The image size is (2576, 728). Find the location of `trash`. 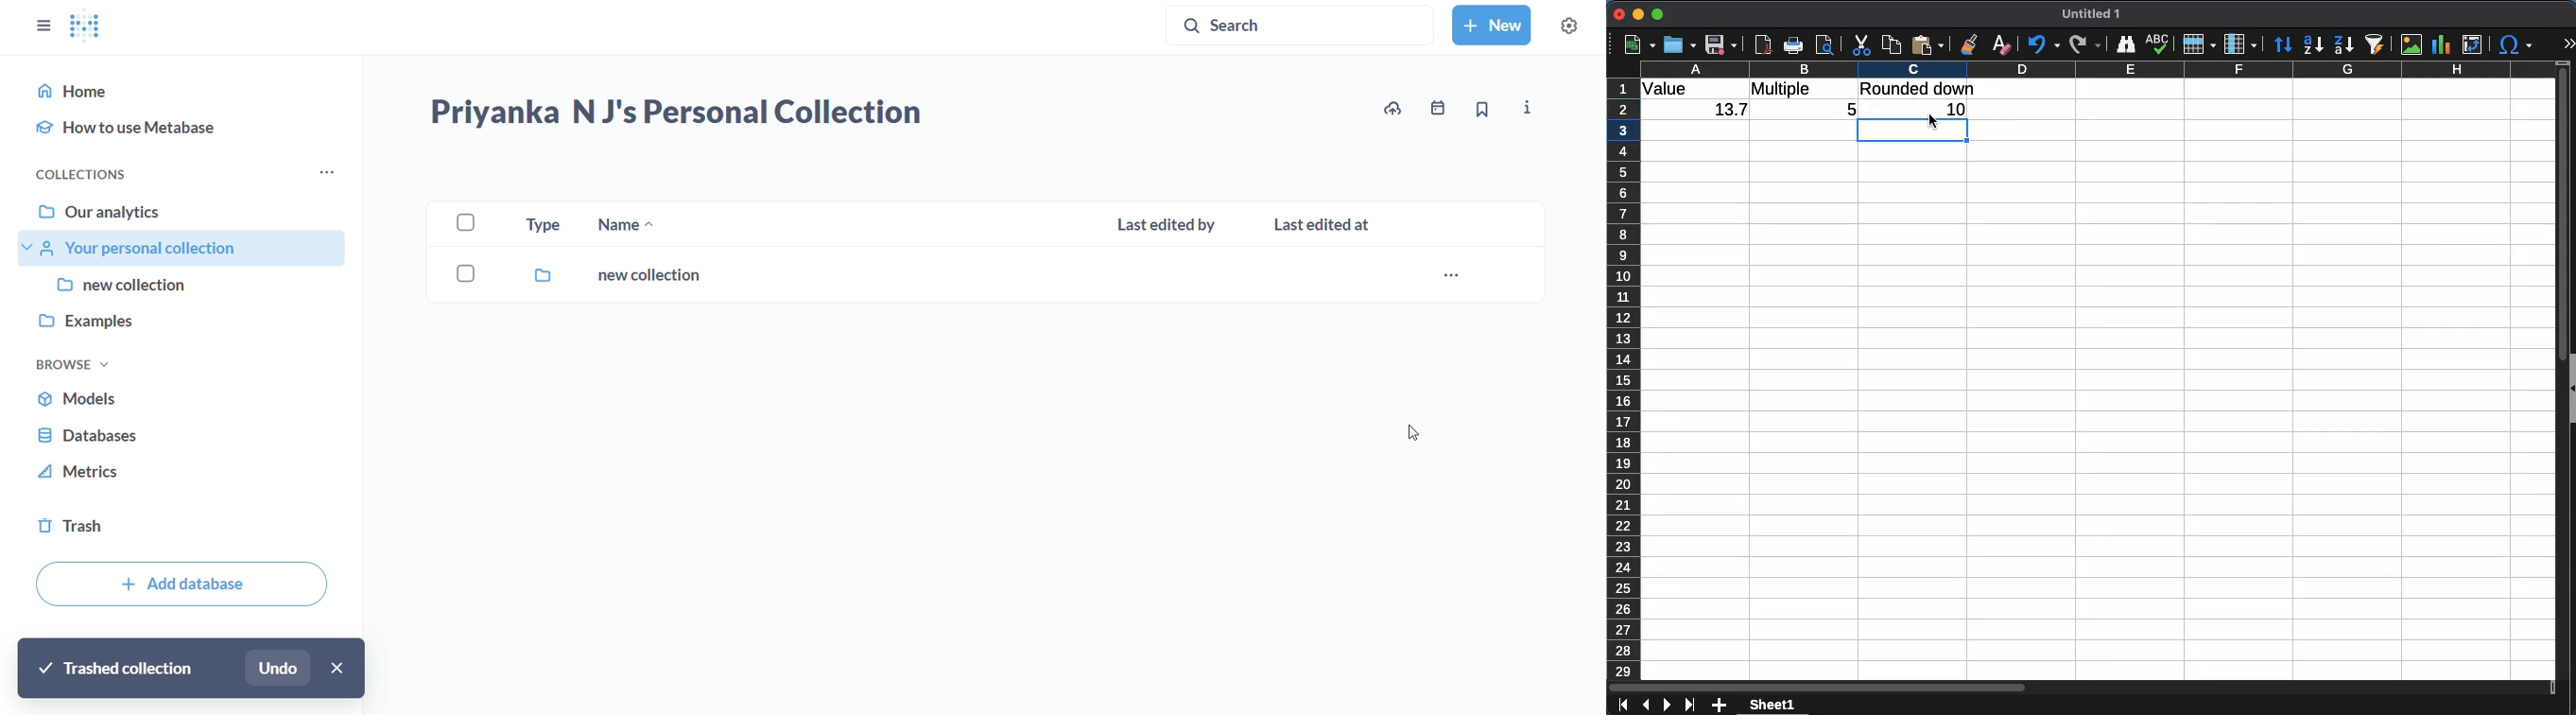

trash is located at coordinates (178, 522).